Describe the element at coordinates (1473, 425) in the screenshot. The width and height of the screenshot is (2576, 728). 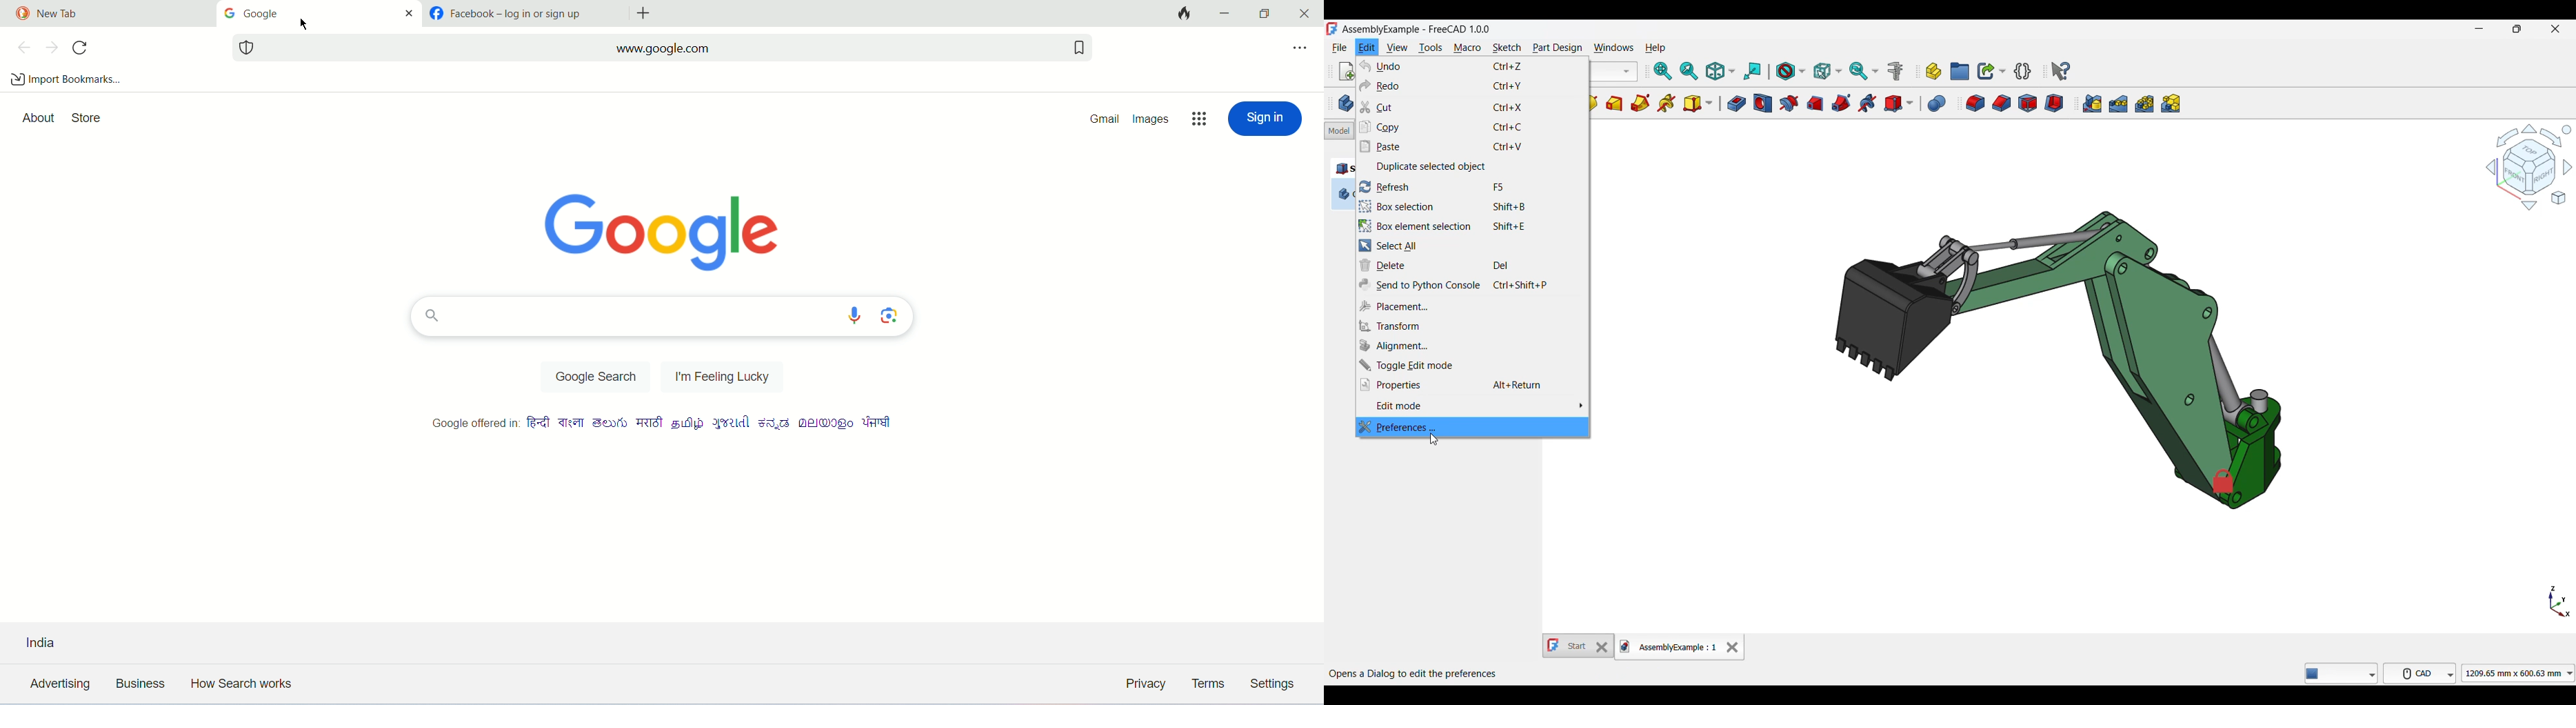
I see `Preferences, highlighted` at that location.